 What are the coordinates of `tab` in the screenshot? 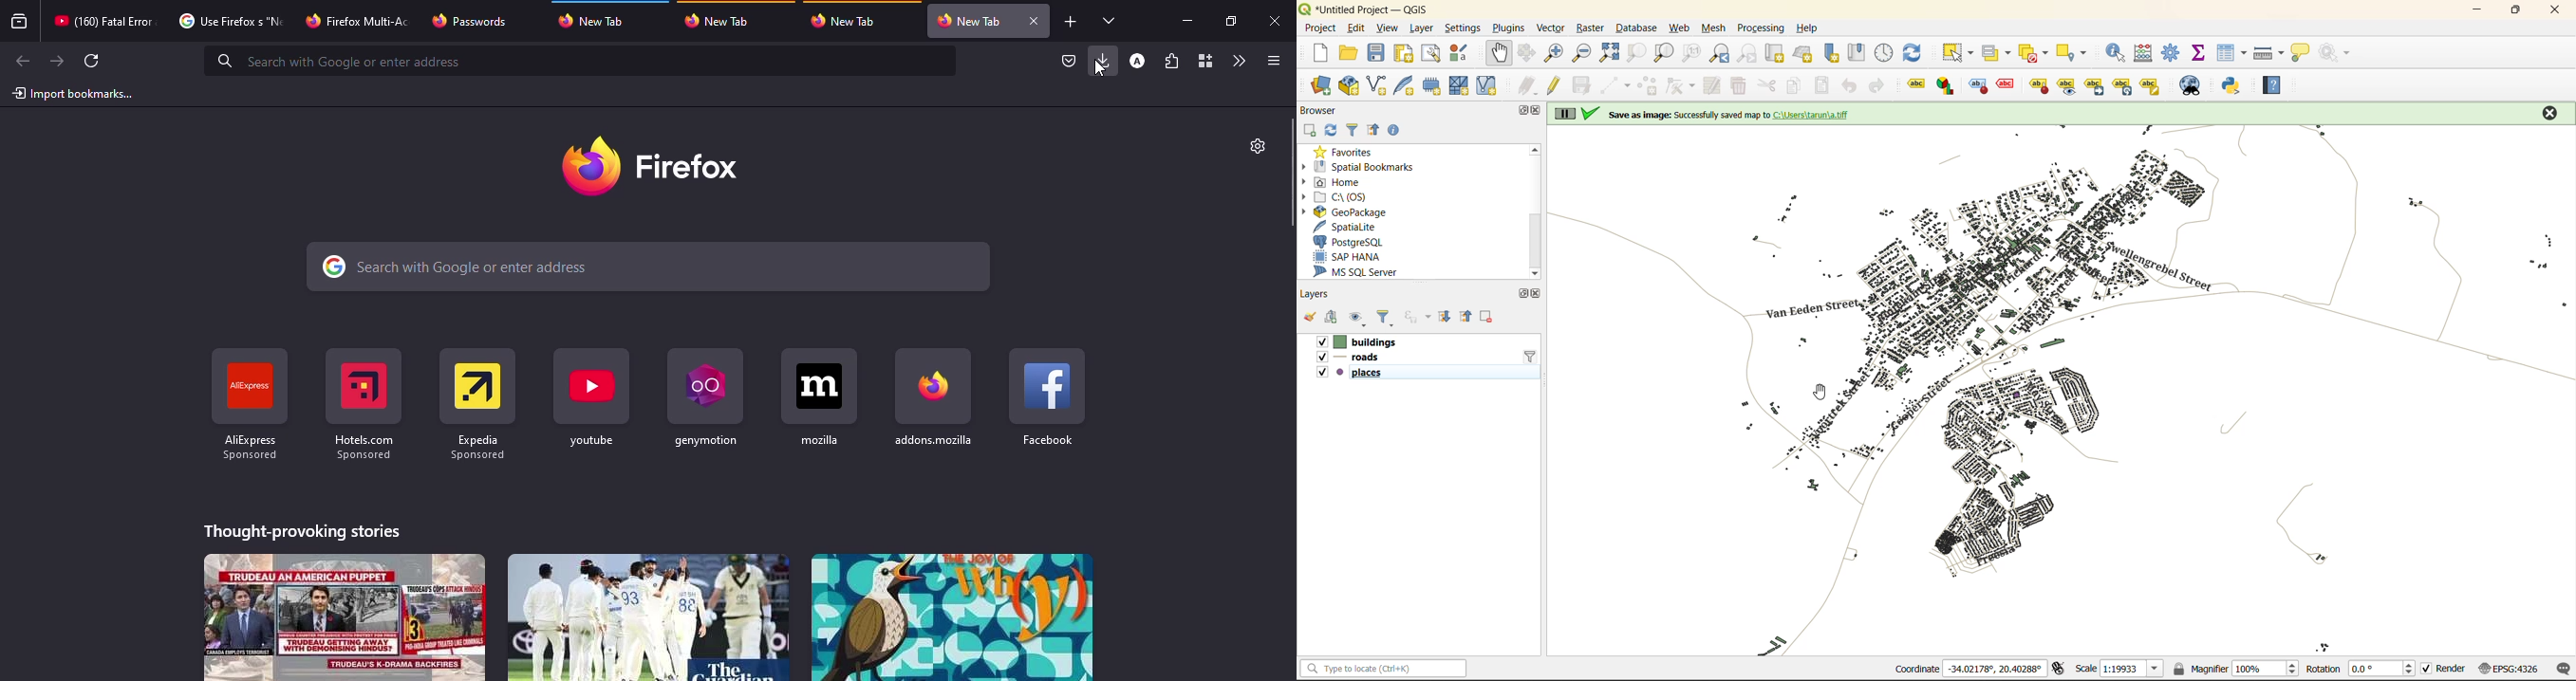 It's located at (472, 21).